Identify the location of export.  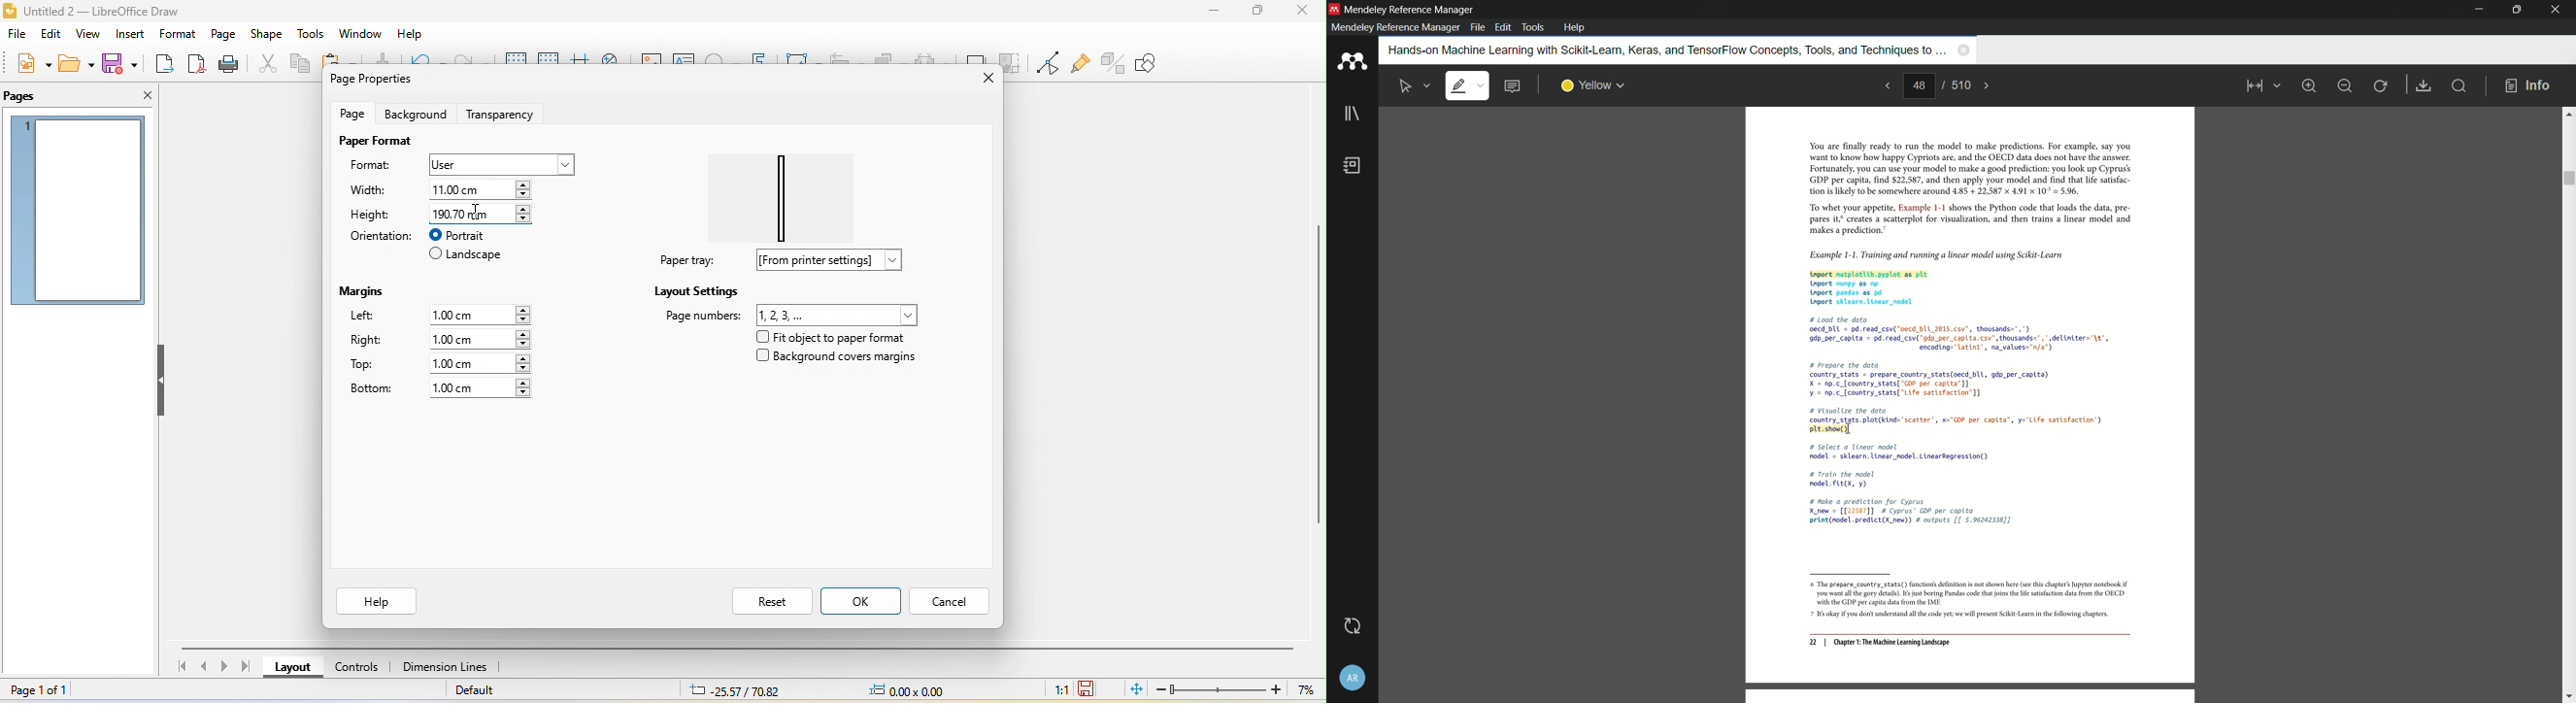
(165, 65).